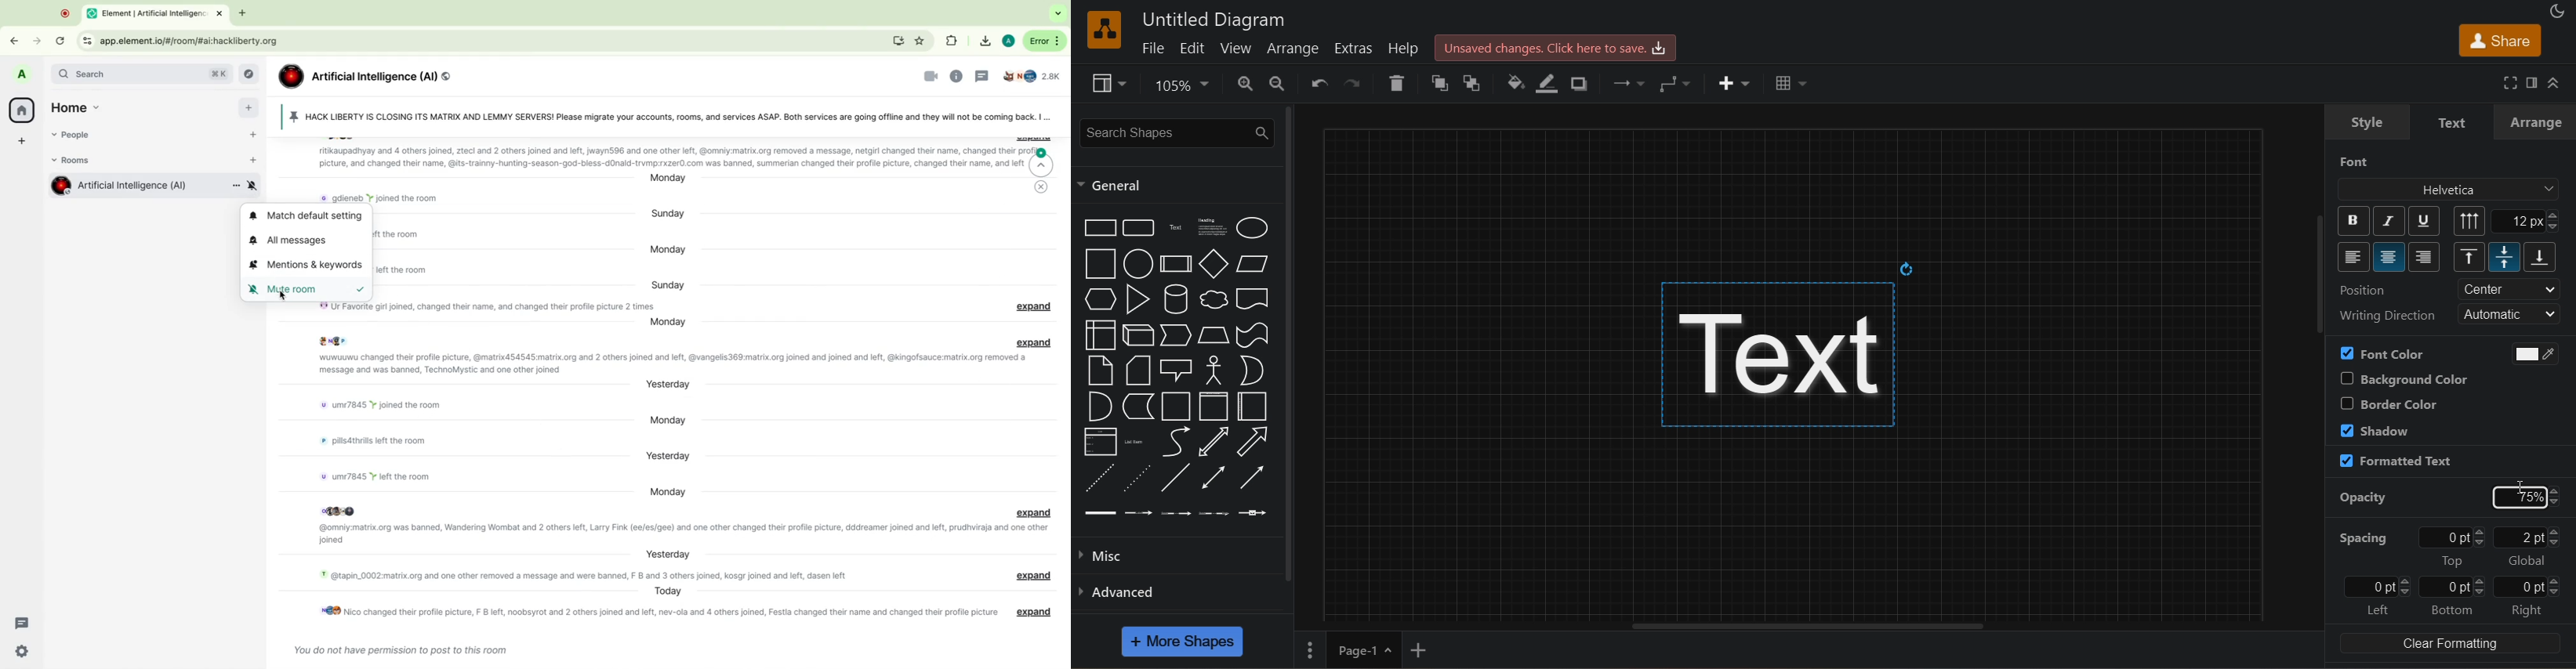 The height and width of the screenshot is (672, 2576). Describe the element at coordinates (1178, 227) in the screenshot. I see `text` at that location.